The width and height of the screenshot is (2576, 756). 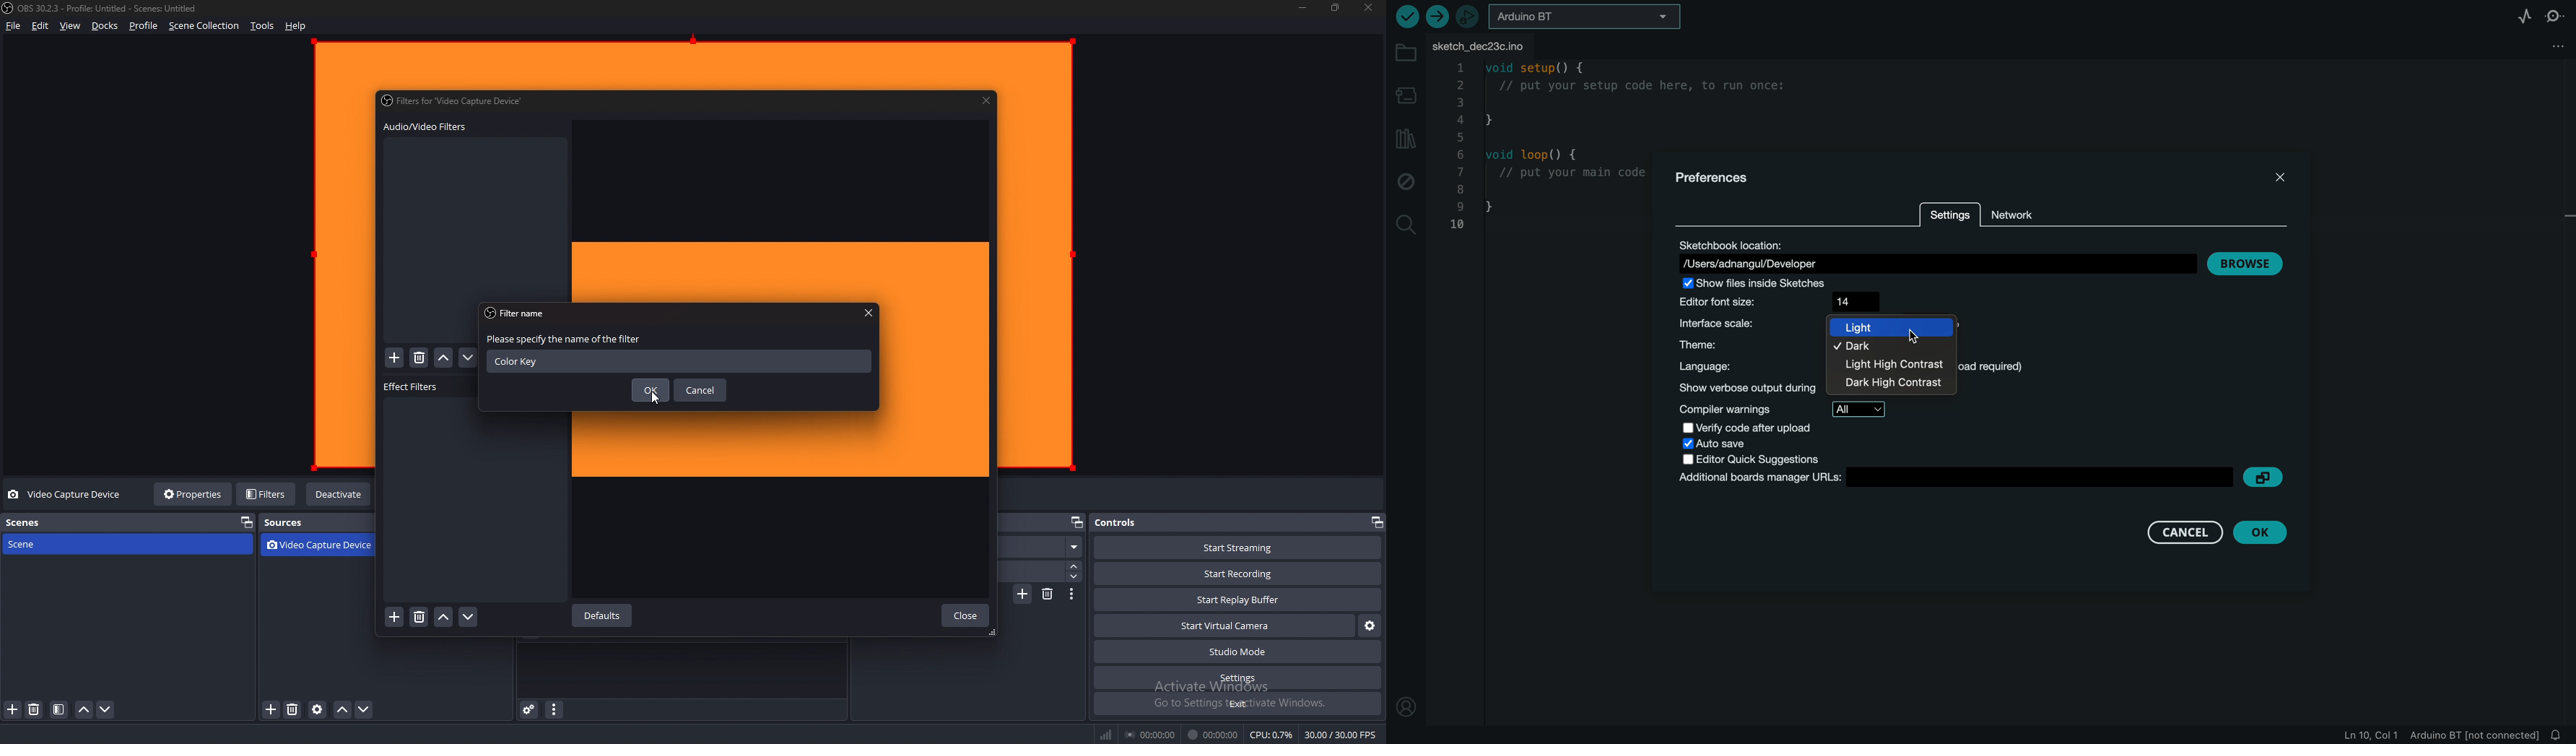 I want to click on start virtual camera, so click(x=1225, y=626).